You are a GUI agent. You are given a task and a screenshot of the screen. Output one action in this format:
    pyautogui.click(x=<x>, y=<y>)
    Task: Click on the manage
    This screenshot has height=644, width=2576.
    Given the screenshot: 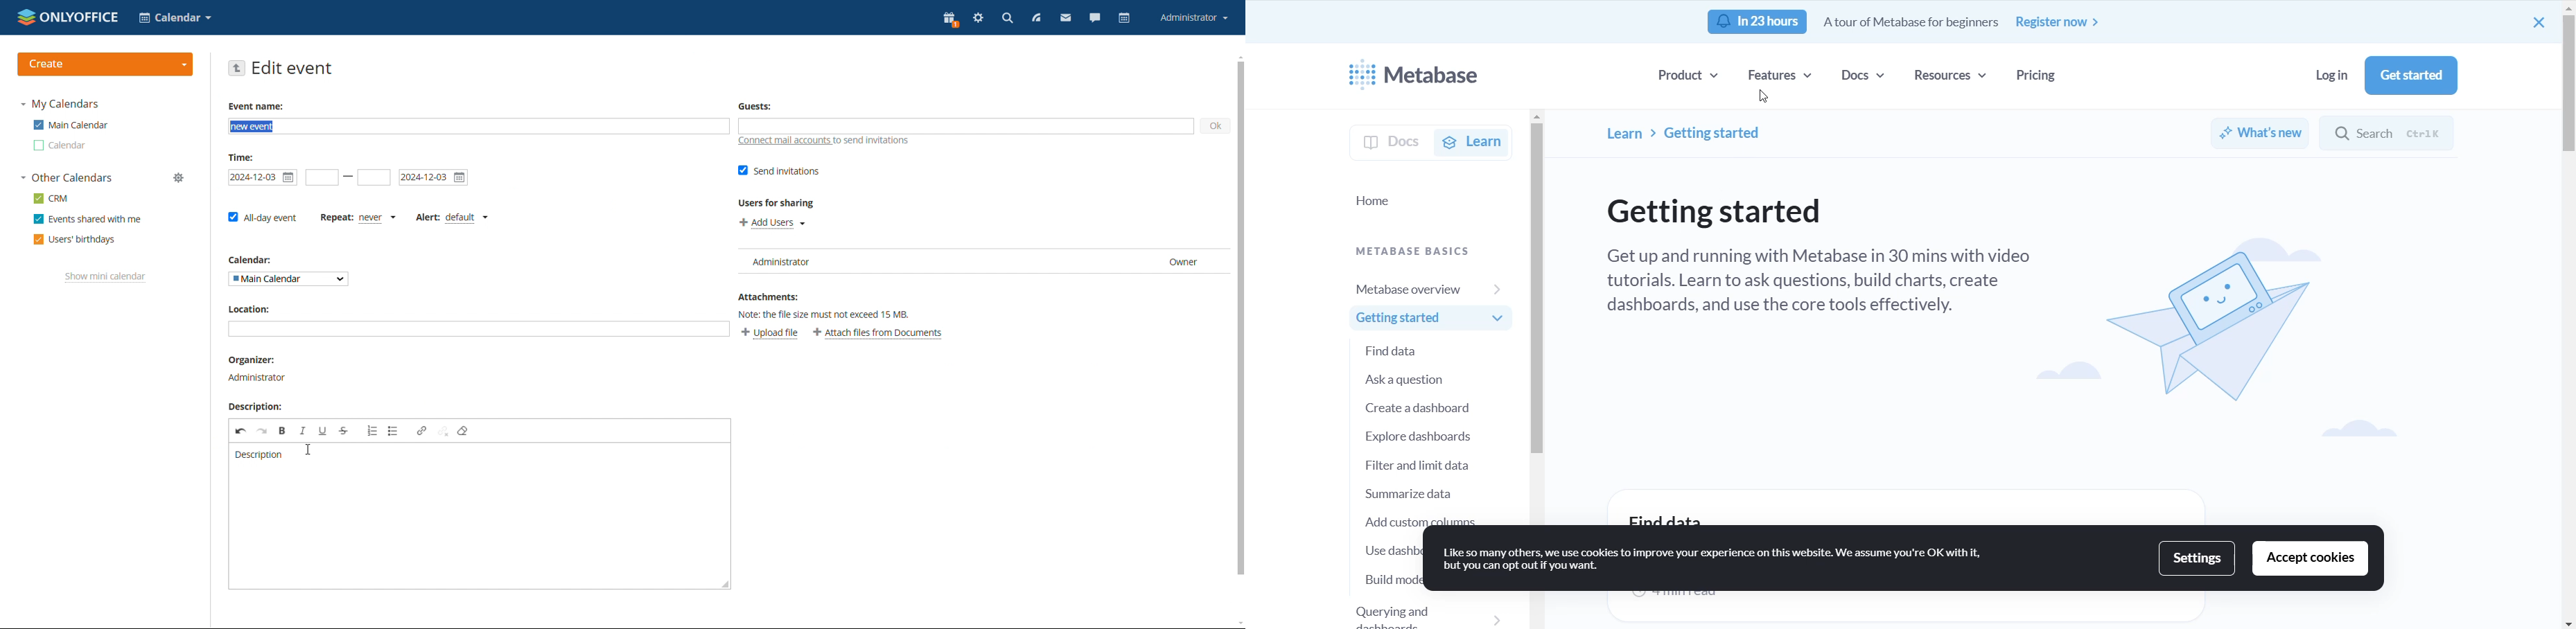 What is the action you would take?
    pyautogui.click(x=179, y=178)
    